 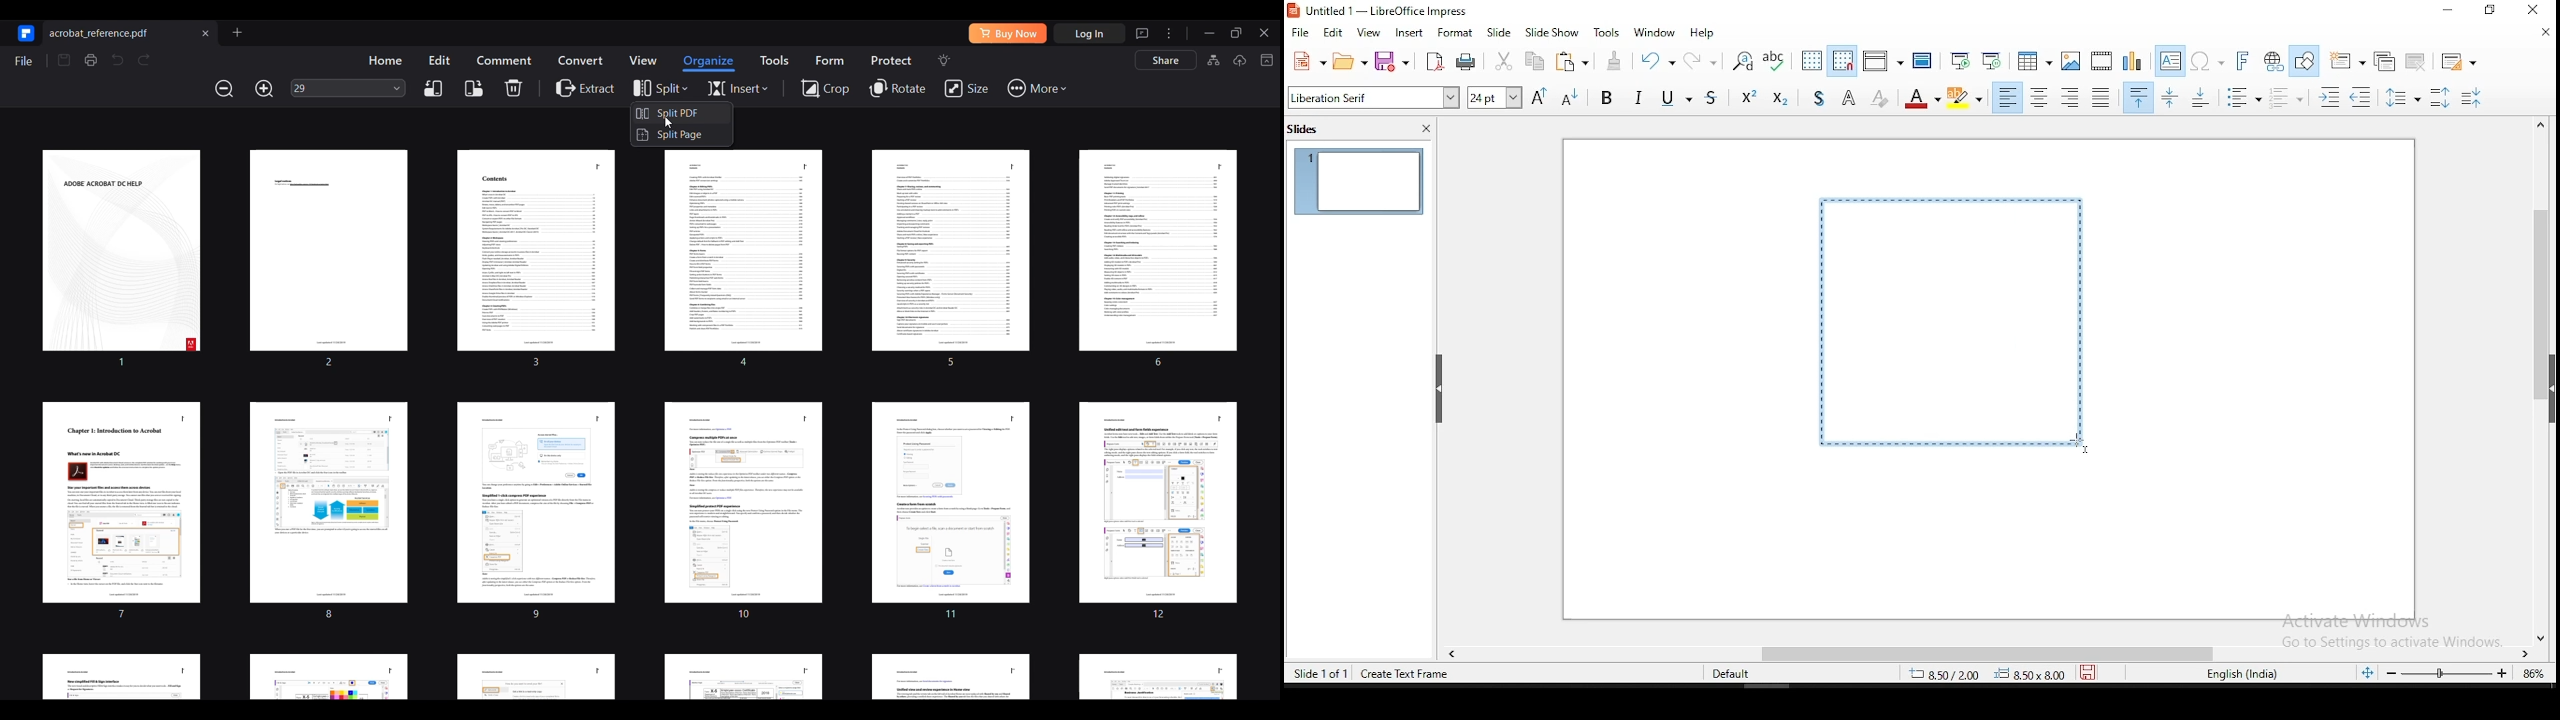 What do you see at coordinates (1306, 130) in the screenshot?
I see `slides` at bounding box center [1306, 130].